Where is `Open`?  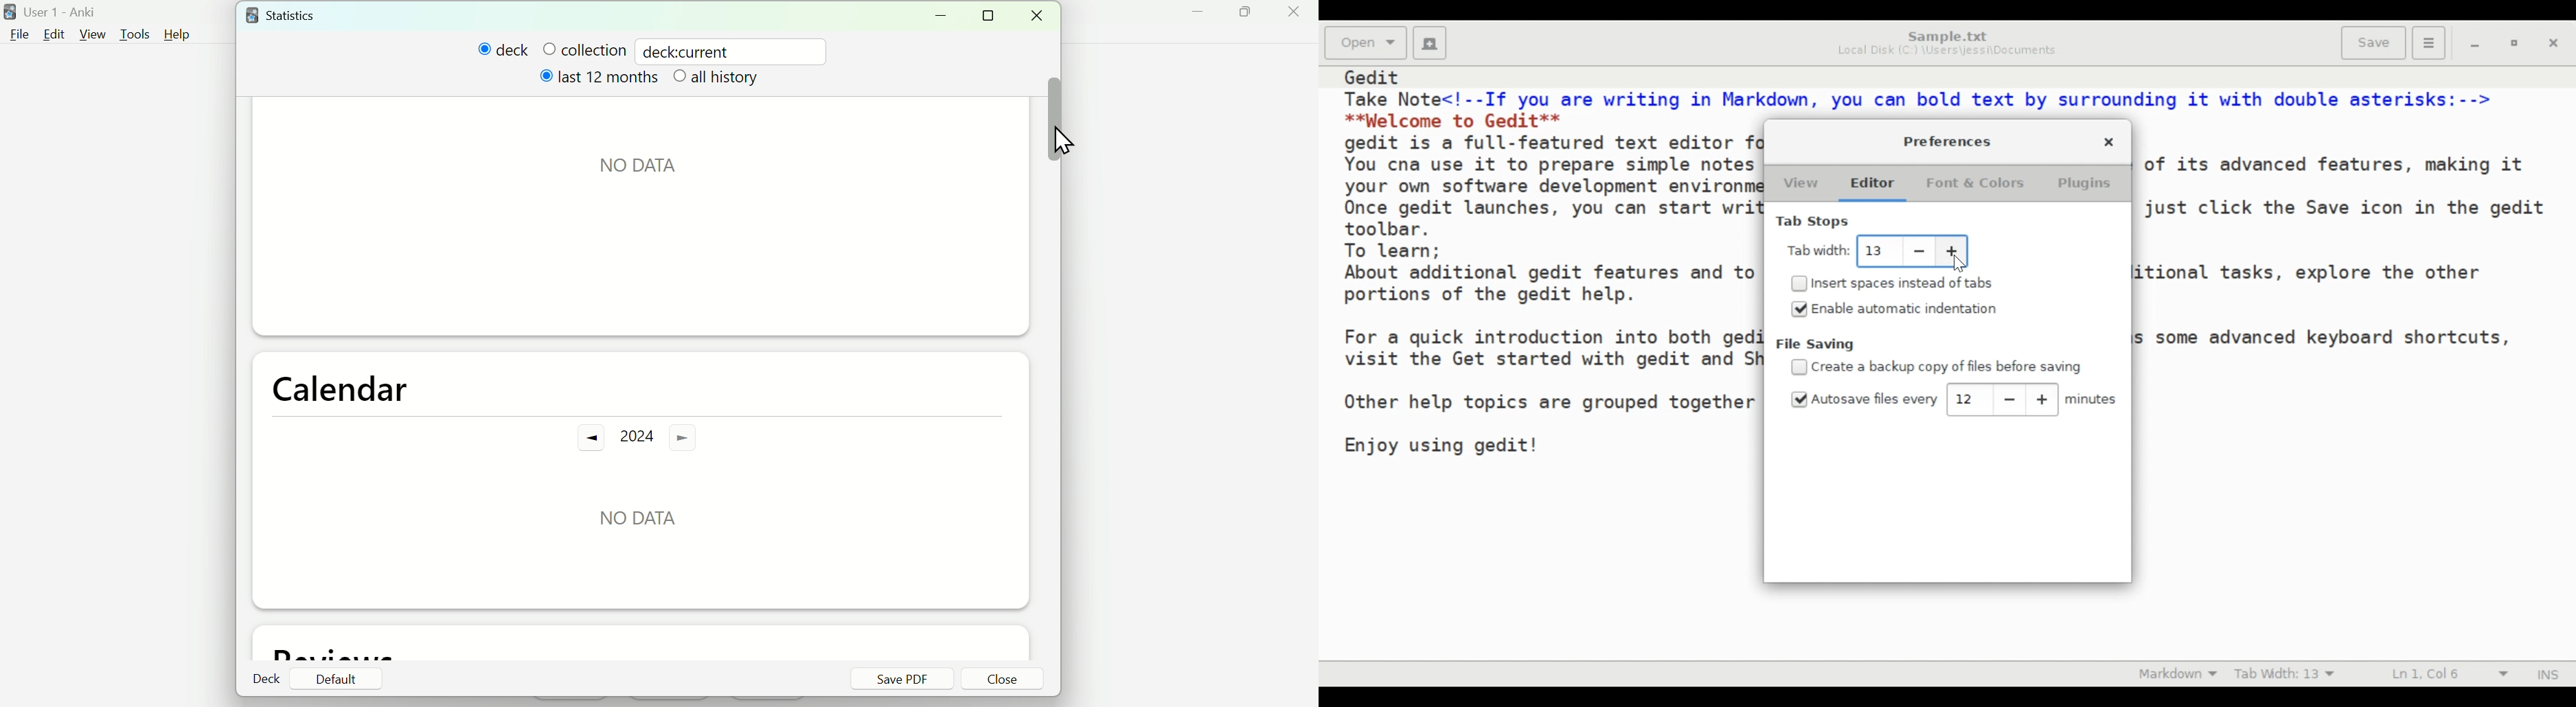
Open is located at coordinates (1366, 42).